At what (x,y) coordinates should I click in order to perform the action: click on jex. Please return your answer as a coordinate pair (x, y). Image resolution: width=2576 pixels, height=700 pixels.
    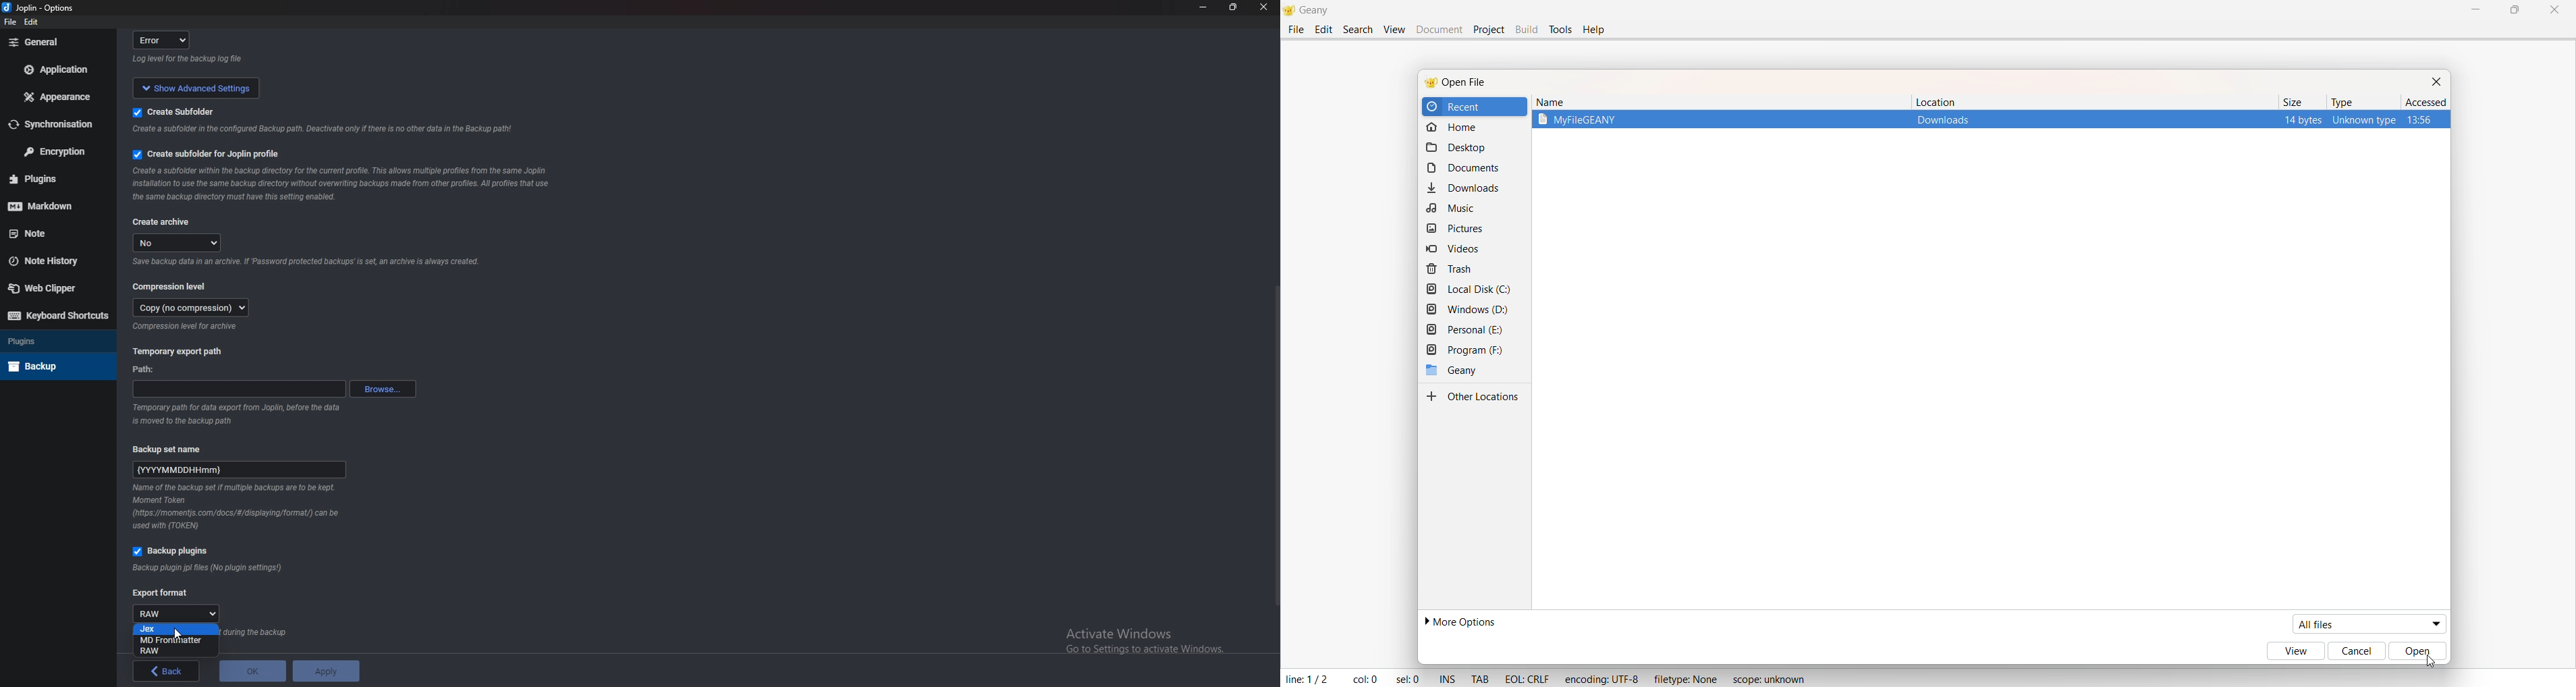
    Looking at the image, I should click on (176, 629).